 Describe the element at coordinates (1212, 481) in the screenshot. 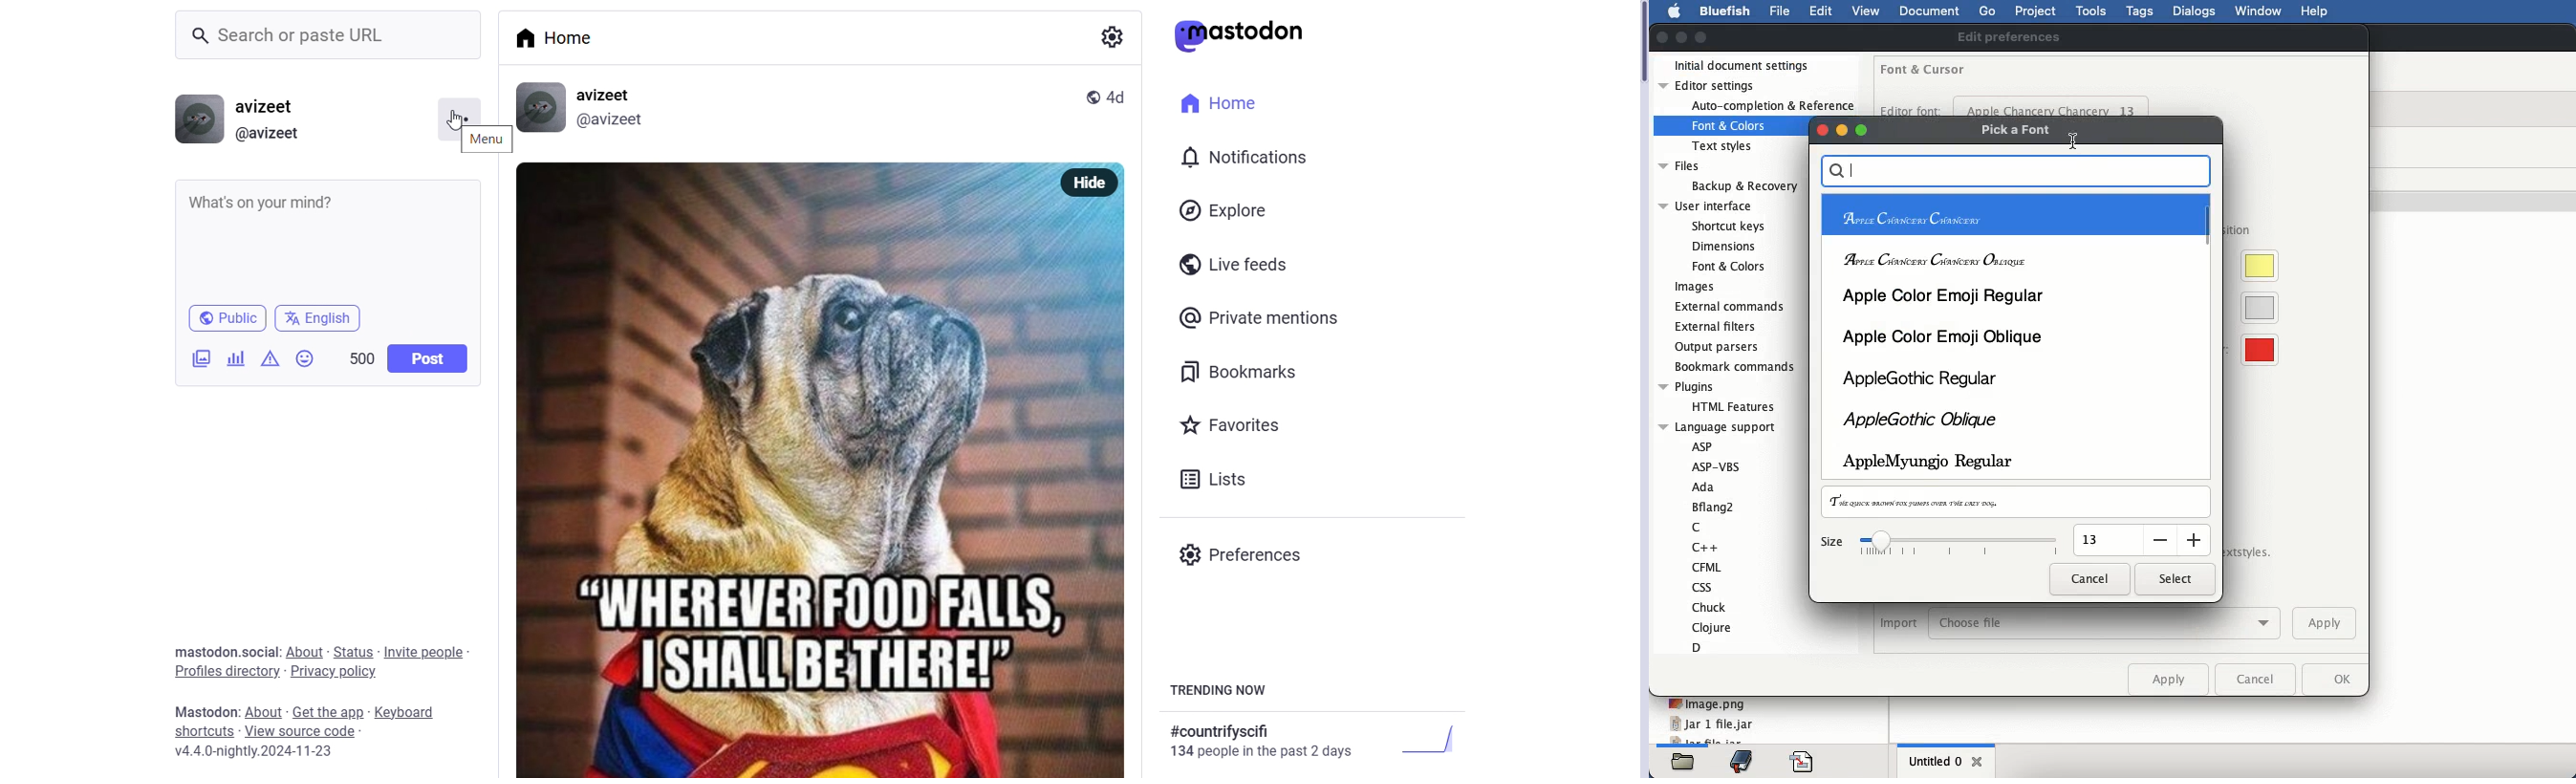

I see `list` at that location.